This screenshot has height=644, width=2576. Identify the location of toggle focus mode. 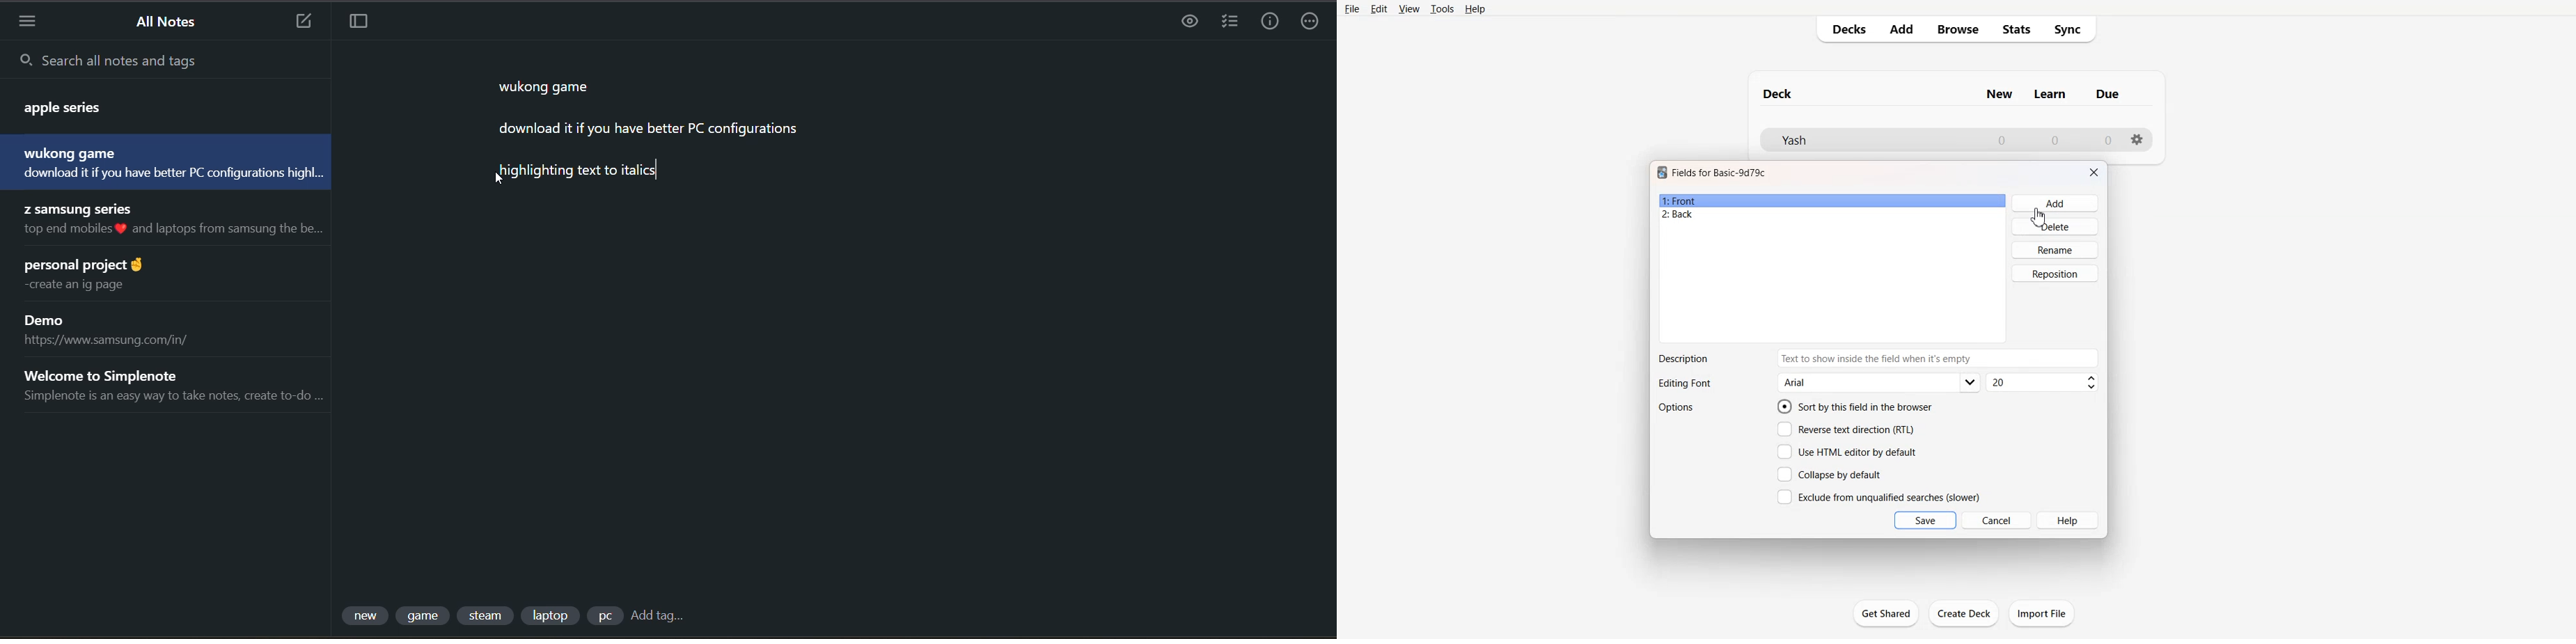
(359, 23).